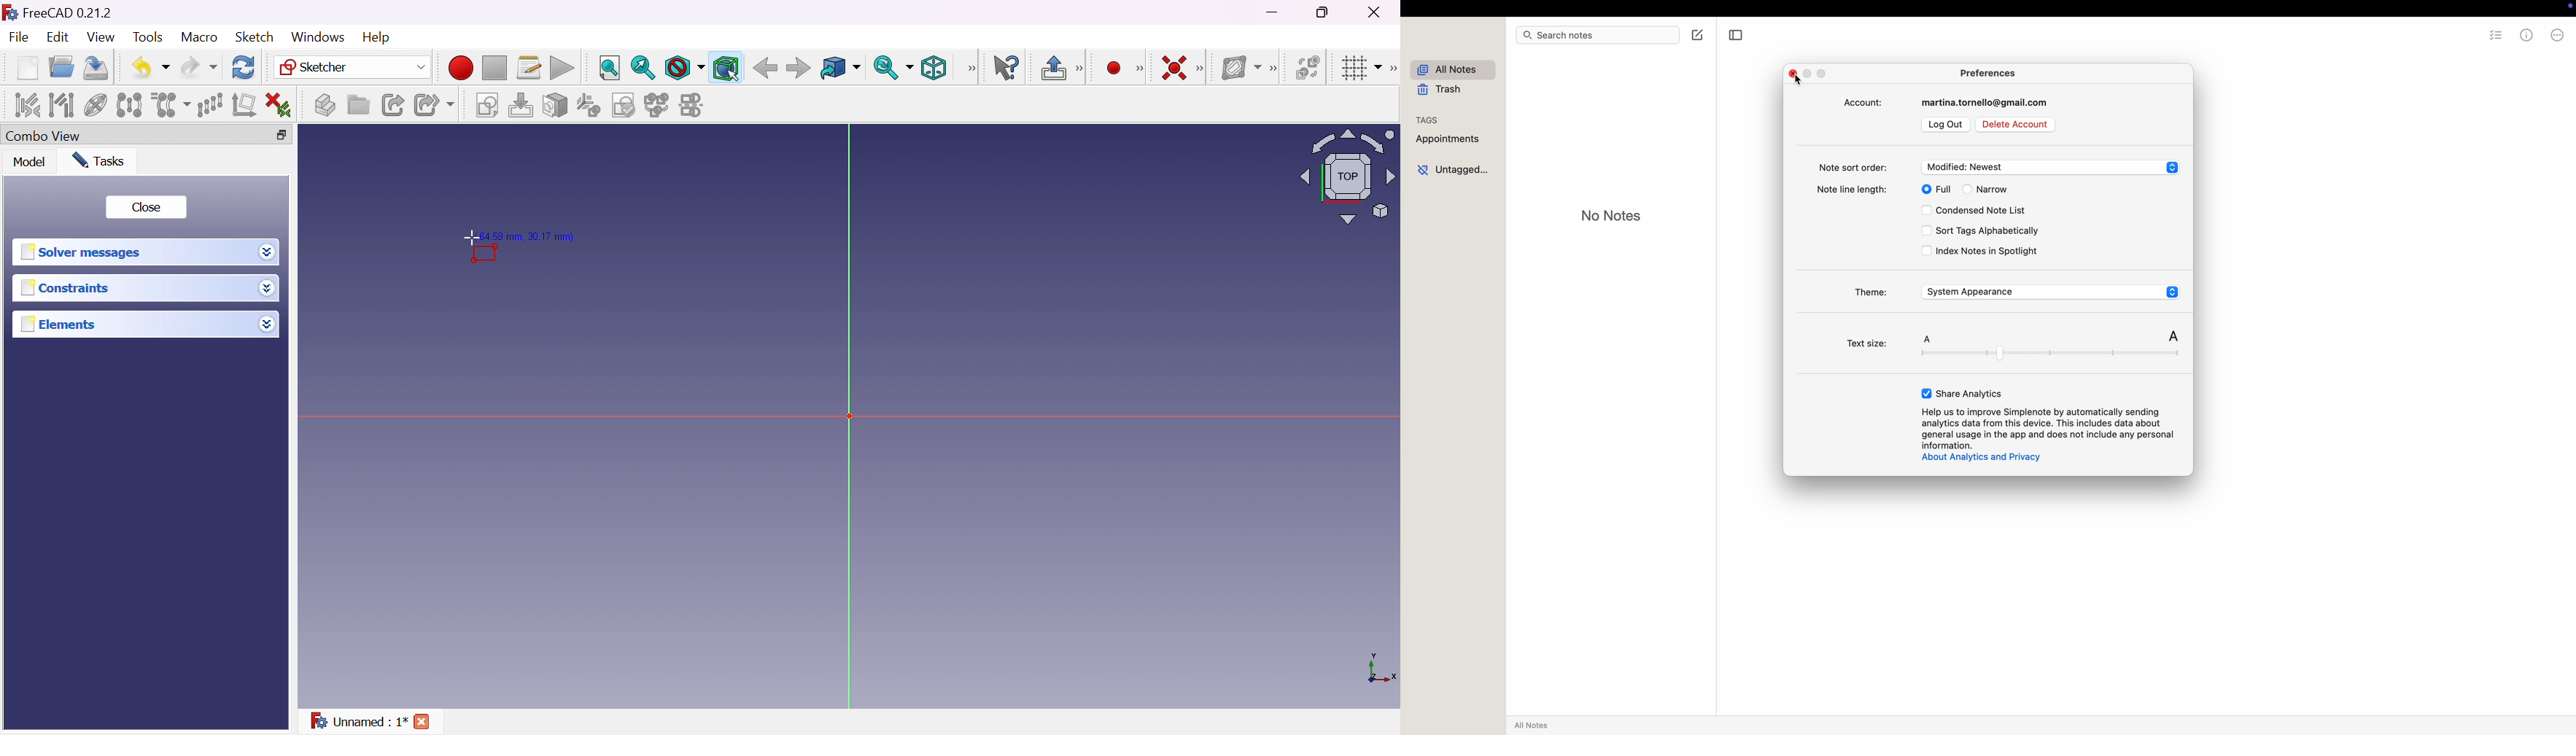  What do you see at coordinates (1698, 37) in the screenshot?
I see `create note` at bounding box center [1698, 37].